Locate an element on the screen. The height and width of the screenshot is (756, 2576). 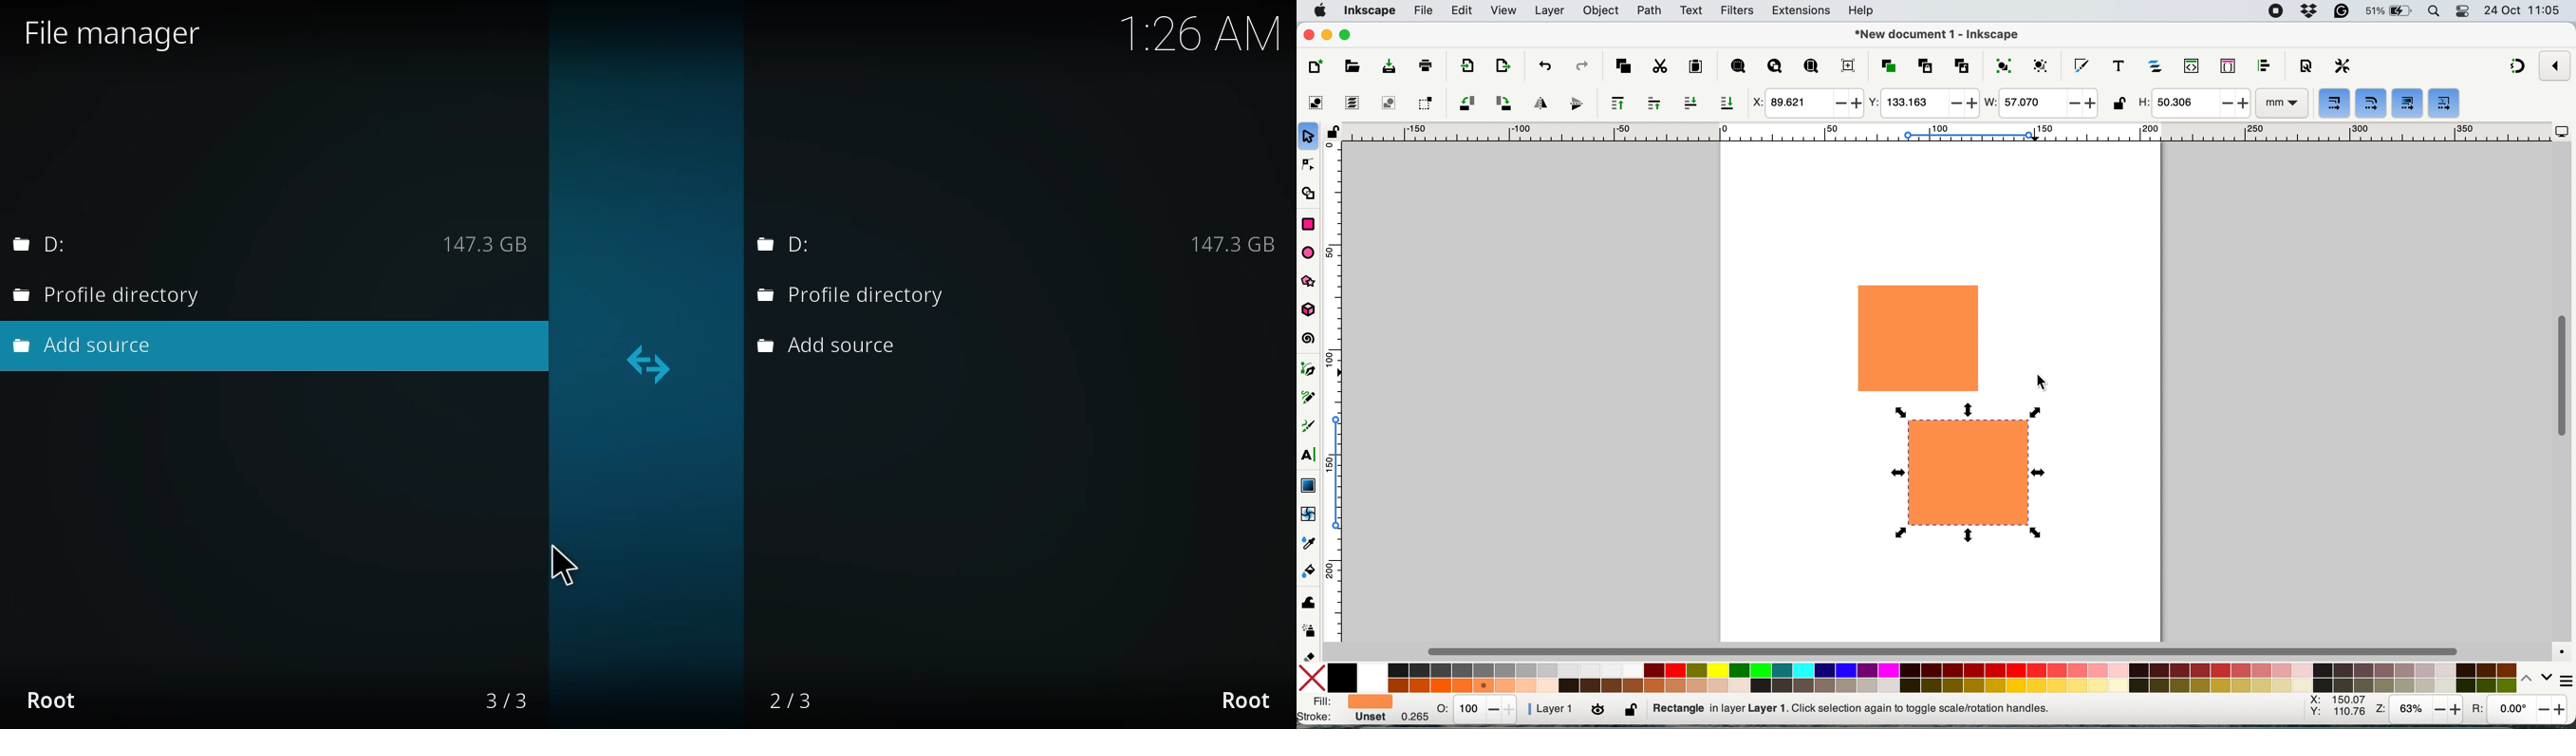
rectangle tool is located at coordinates (1308, 222).